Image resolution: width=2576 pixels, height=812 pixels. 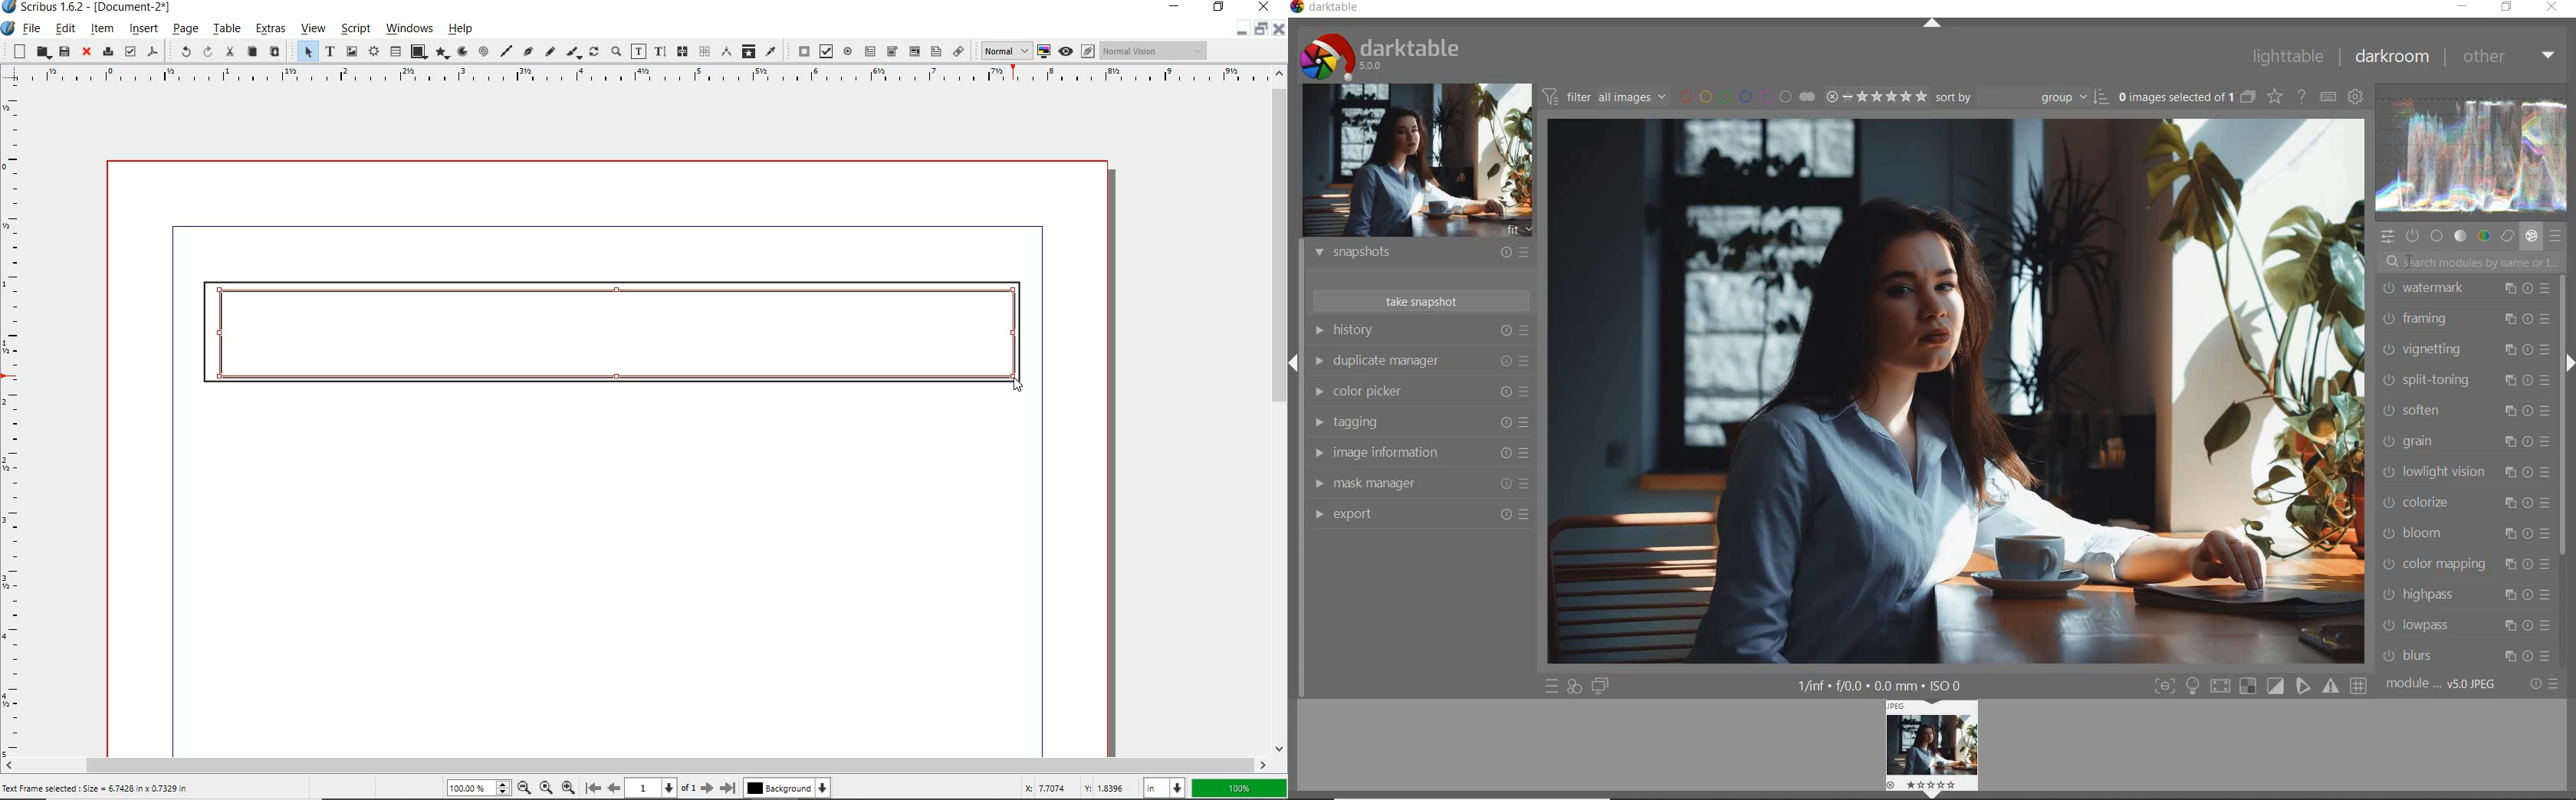 I want to click on expand grouped images, so click(x=2188, y=99).